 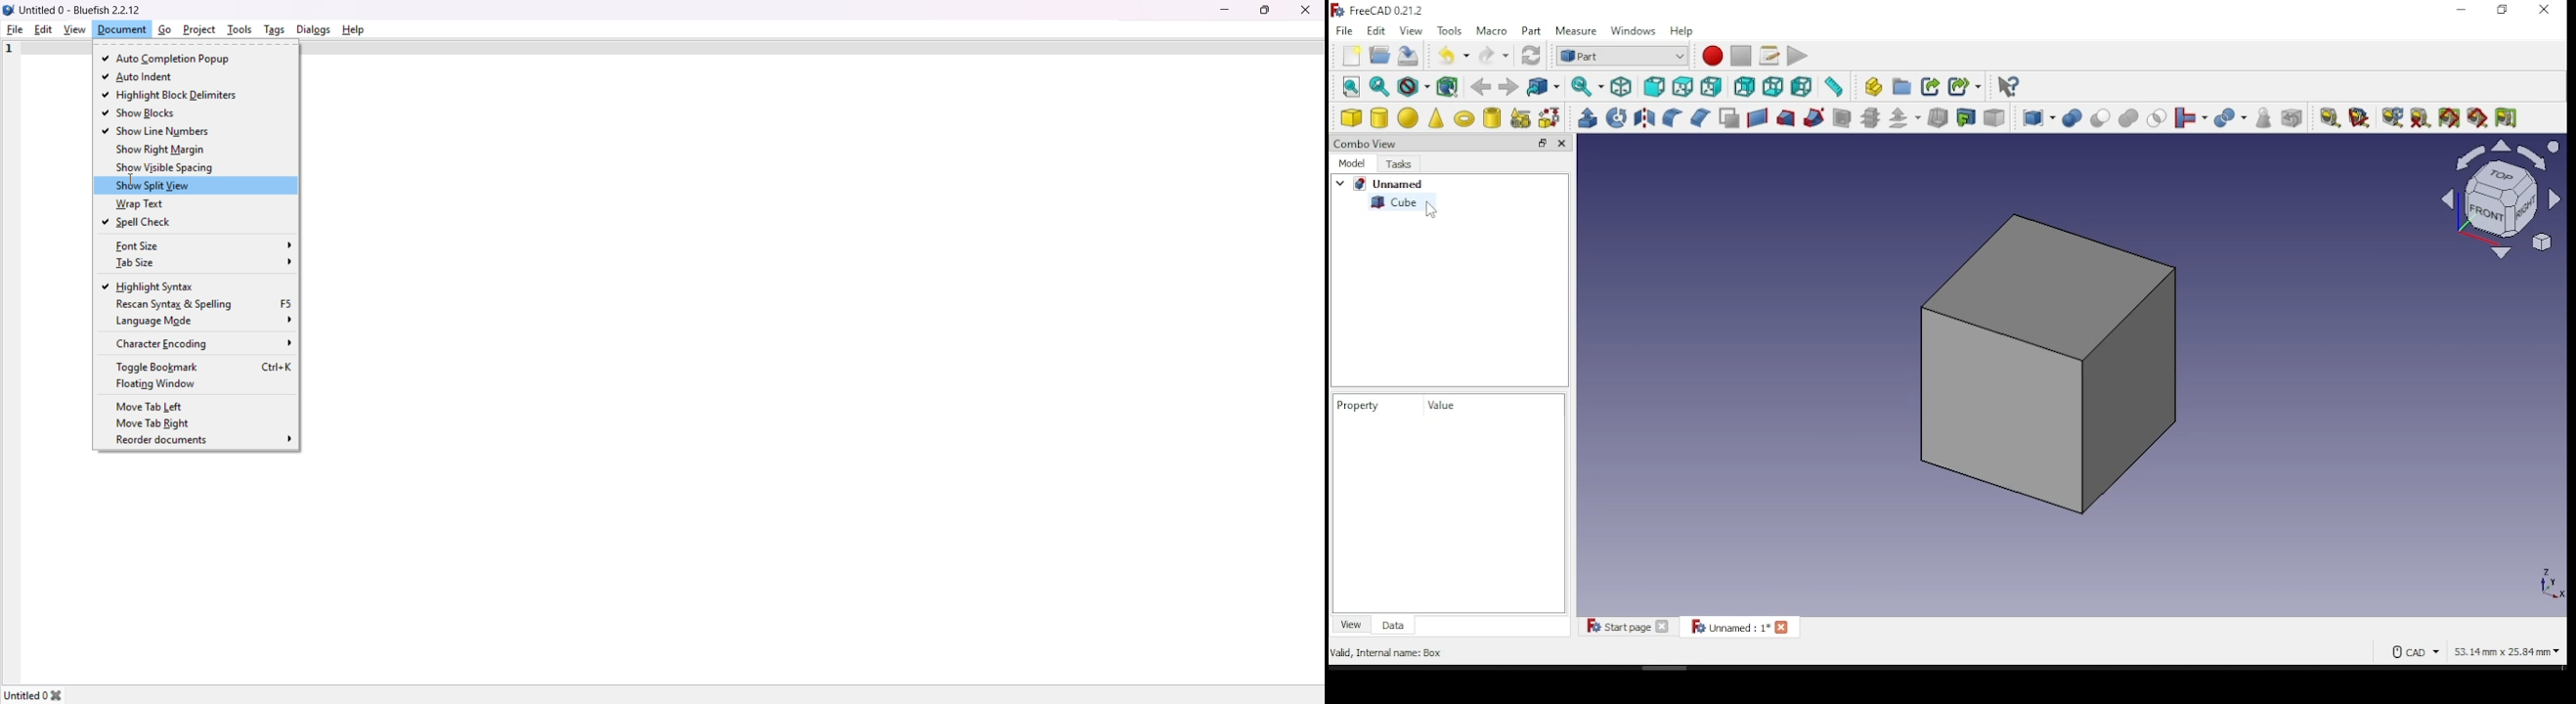 I want to click on tab size, so click(x=200, y=263).